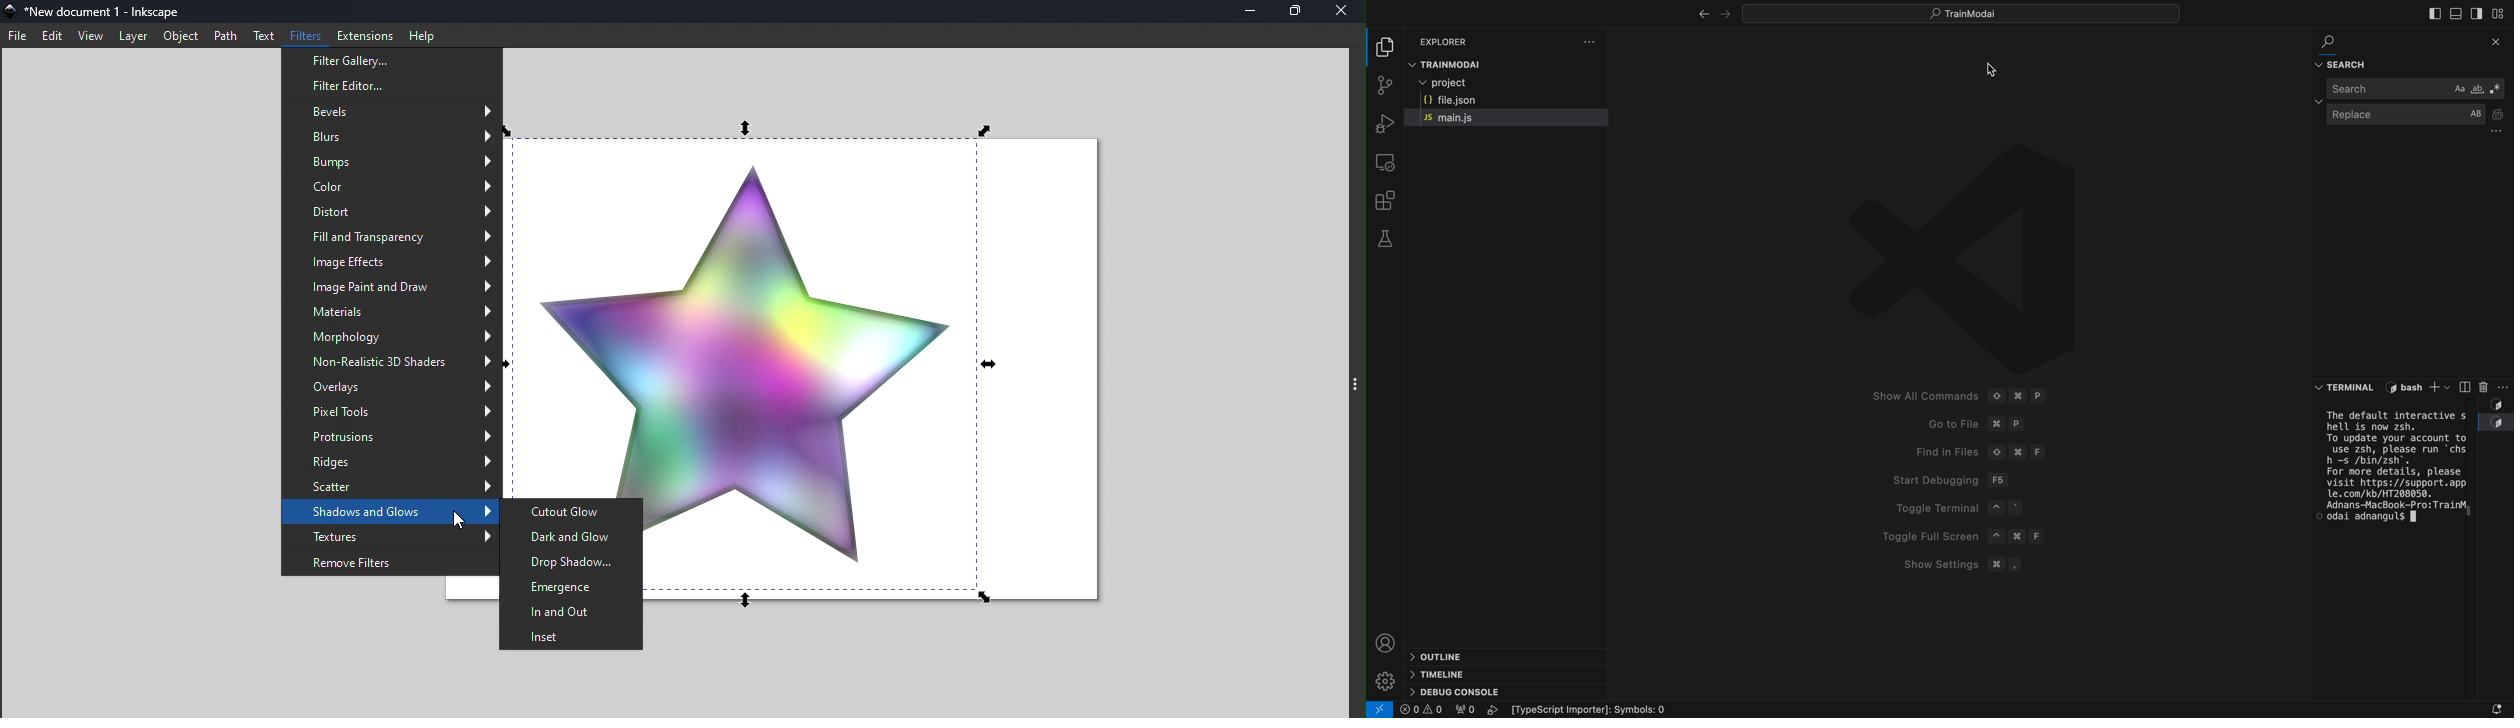 The image size is (2520, 728). I want to click on folder, so click(1385, 47).